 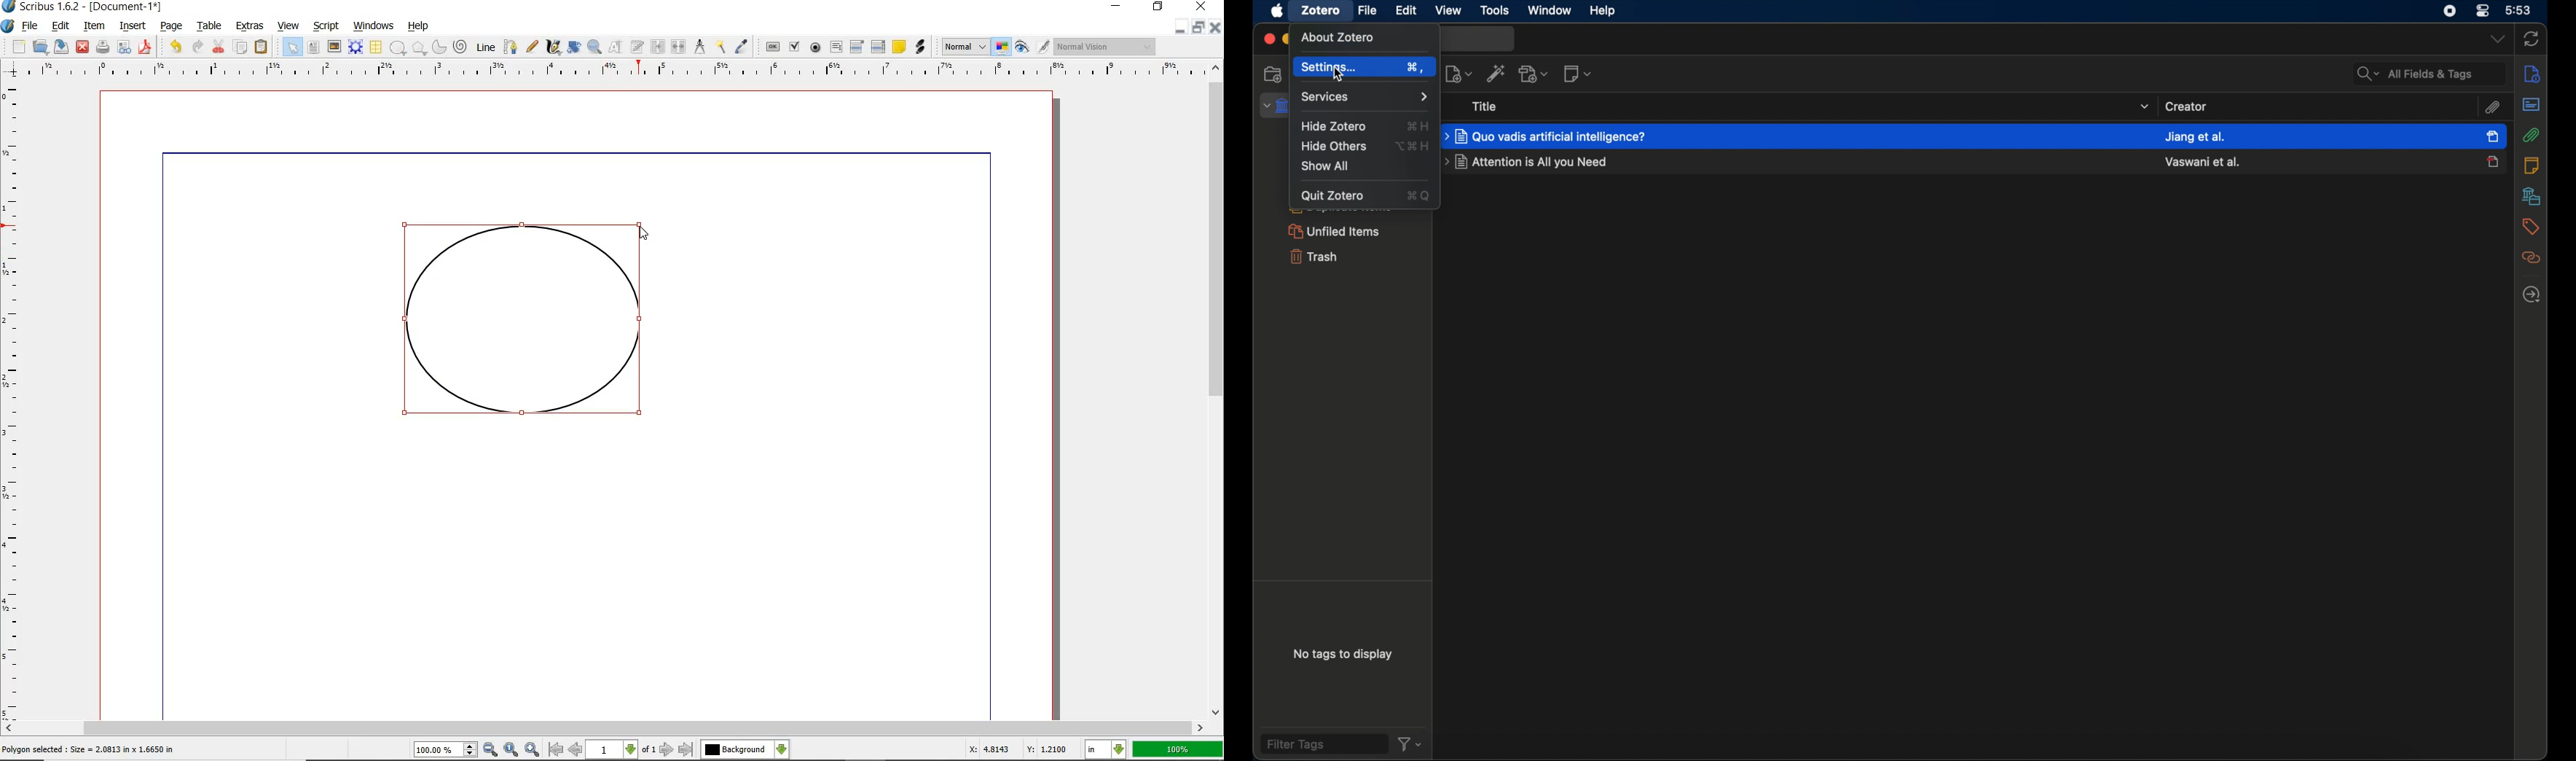 What do you see at coordinates (197, 45) in the screenshot?
I see `REDO` at bounding box center [197, 45].